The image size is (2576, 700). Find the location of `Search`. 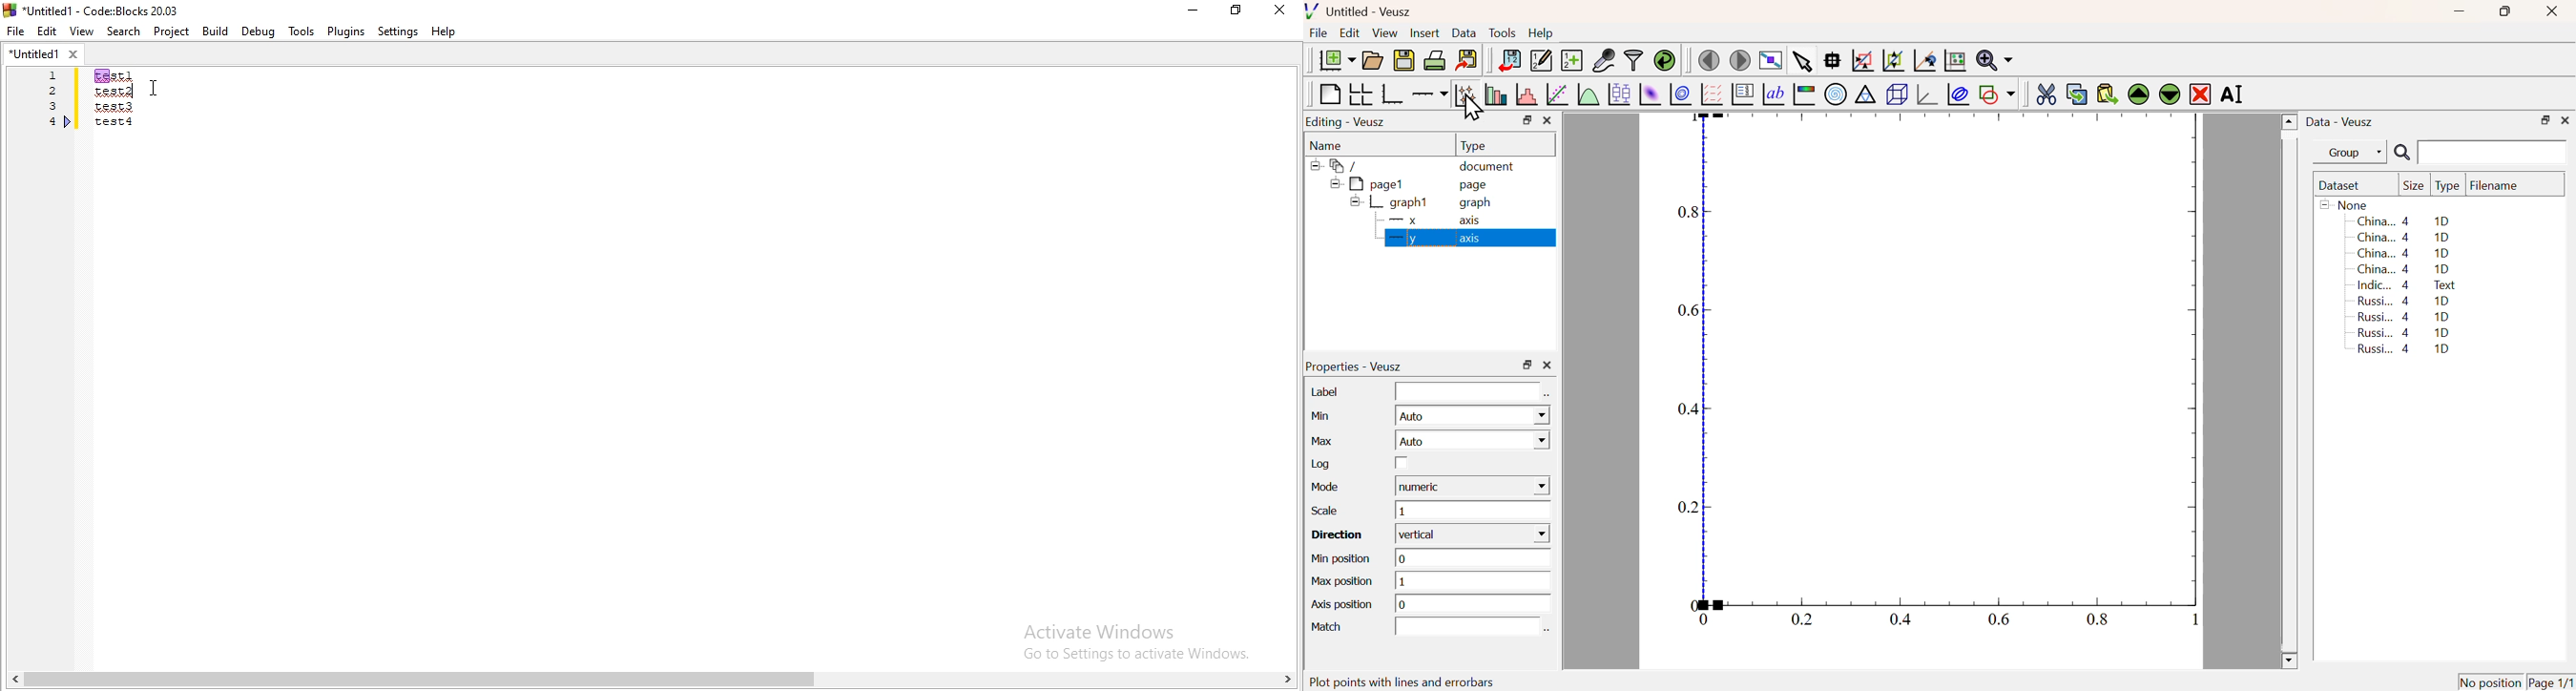

Search is located at coordinates (2402, 153).